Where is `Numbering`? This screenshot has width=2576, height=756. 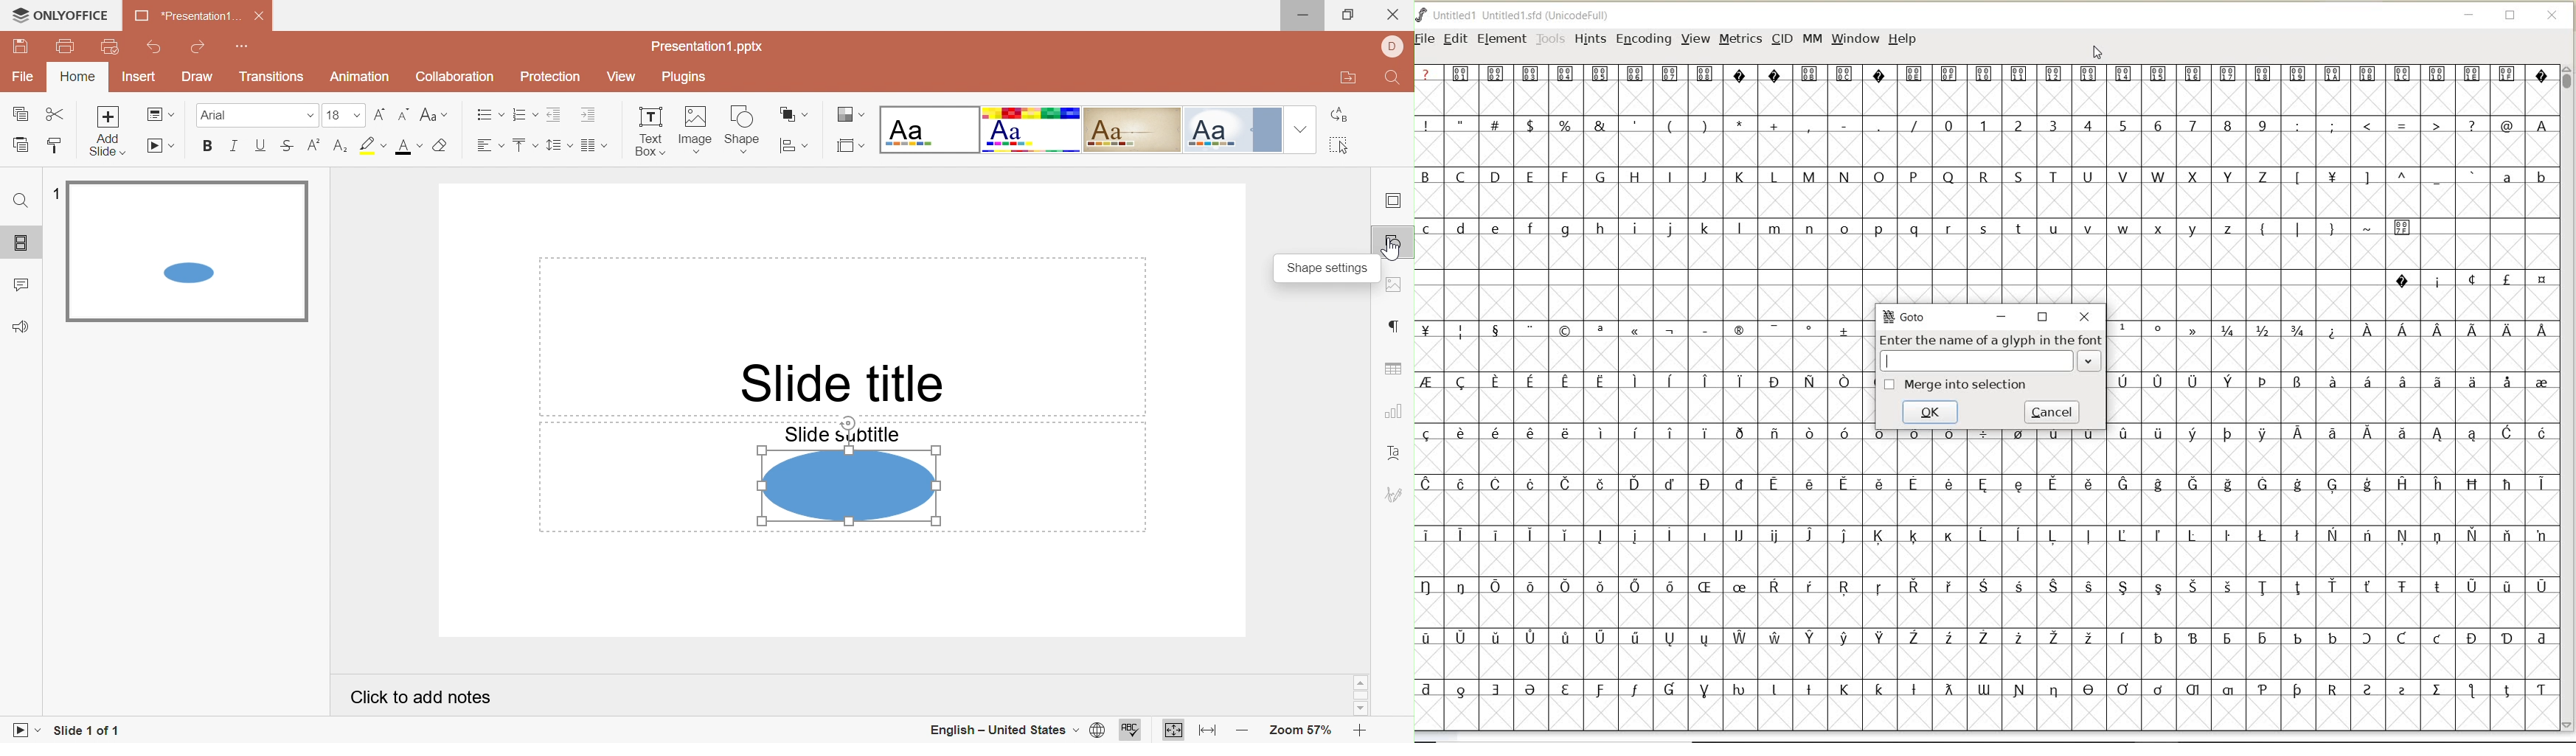
Numbering is located at coordinates (524, 115).